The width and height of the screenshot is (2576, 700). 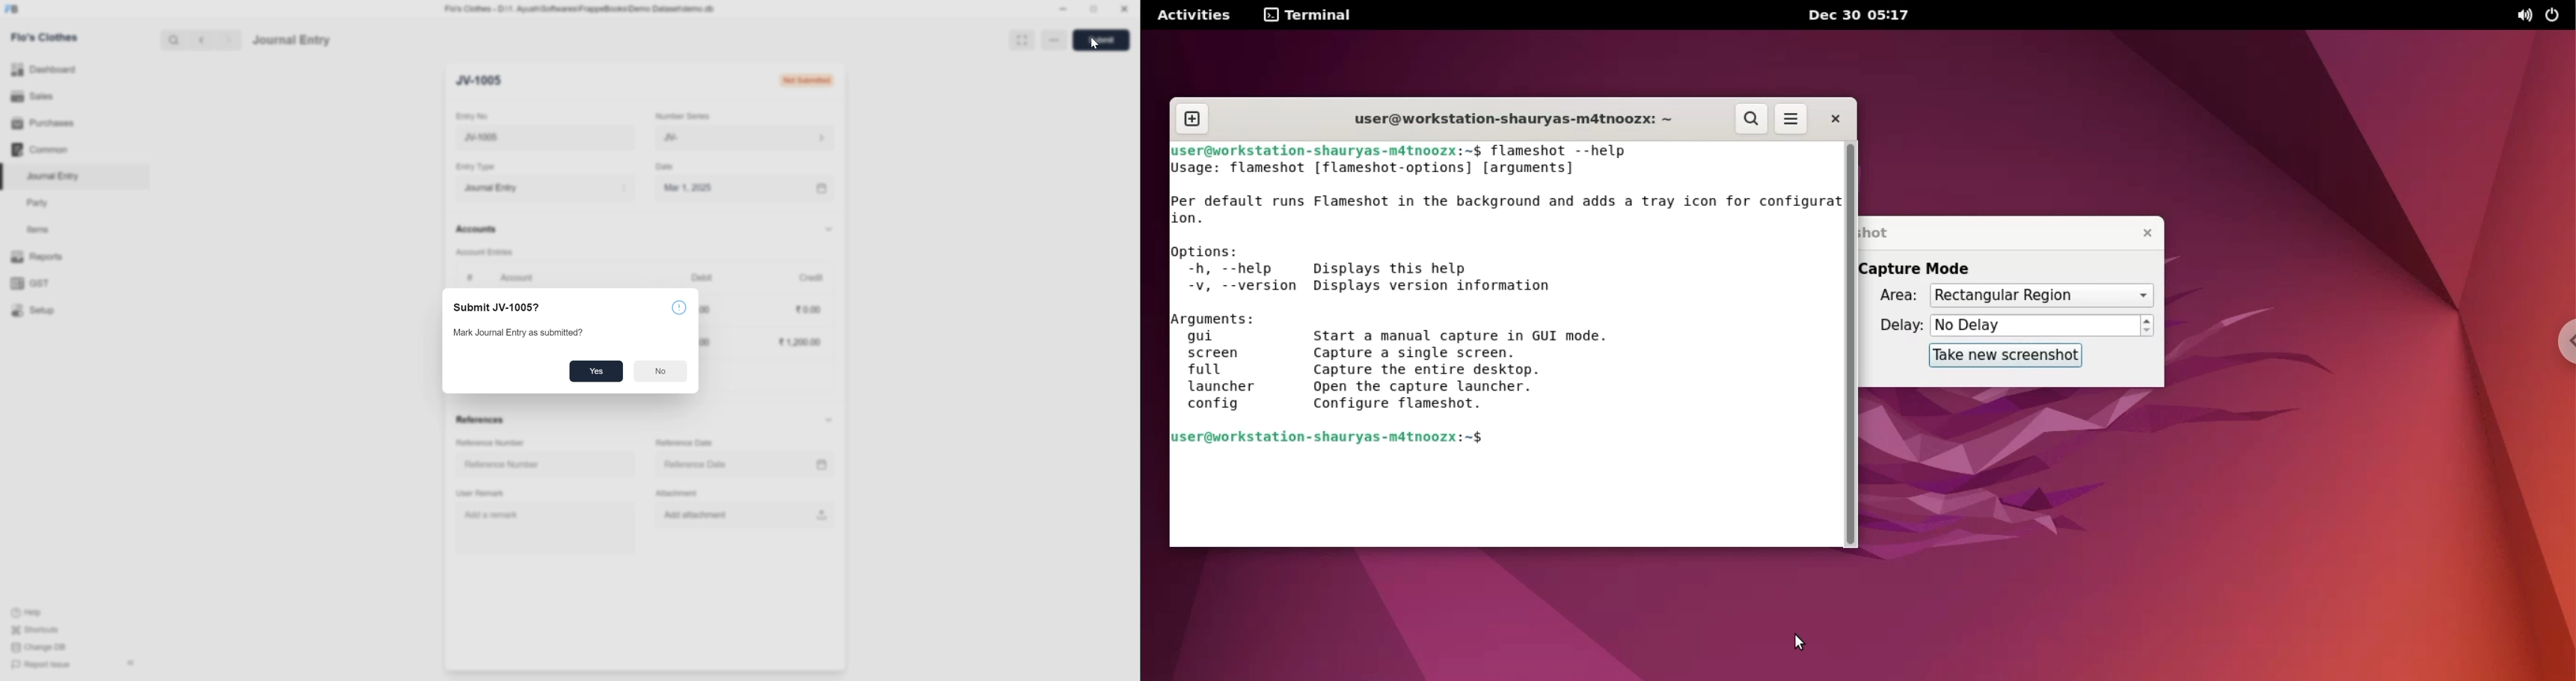 I want to click on Add a remark, so click(x=494, y=514).